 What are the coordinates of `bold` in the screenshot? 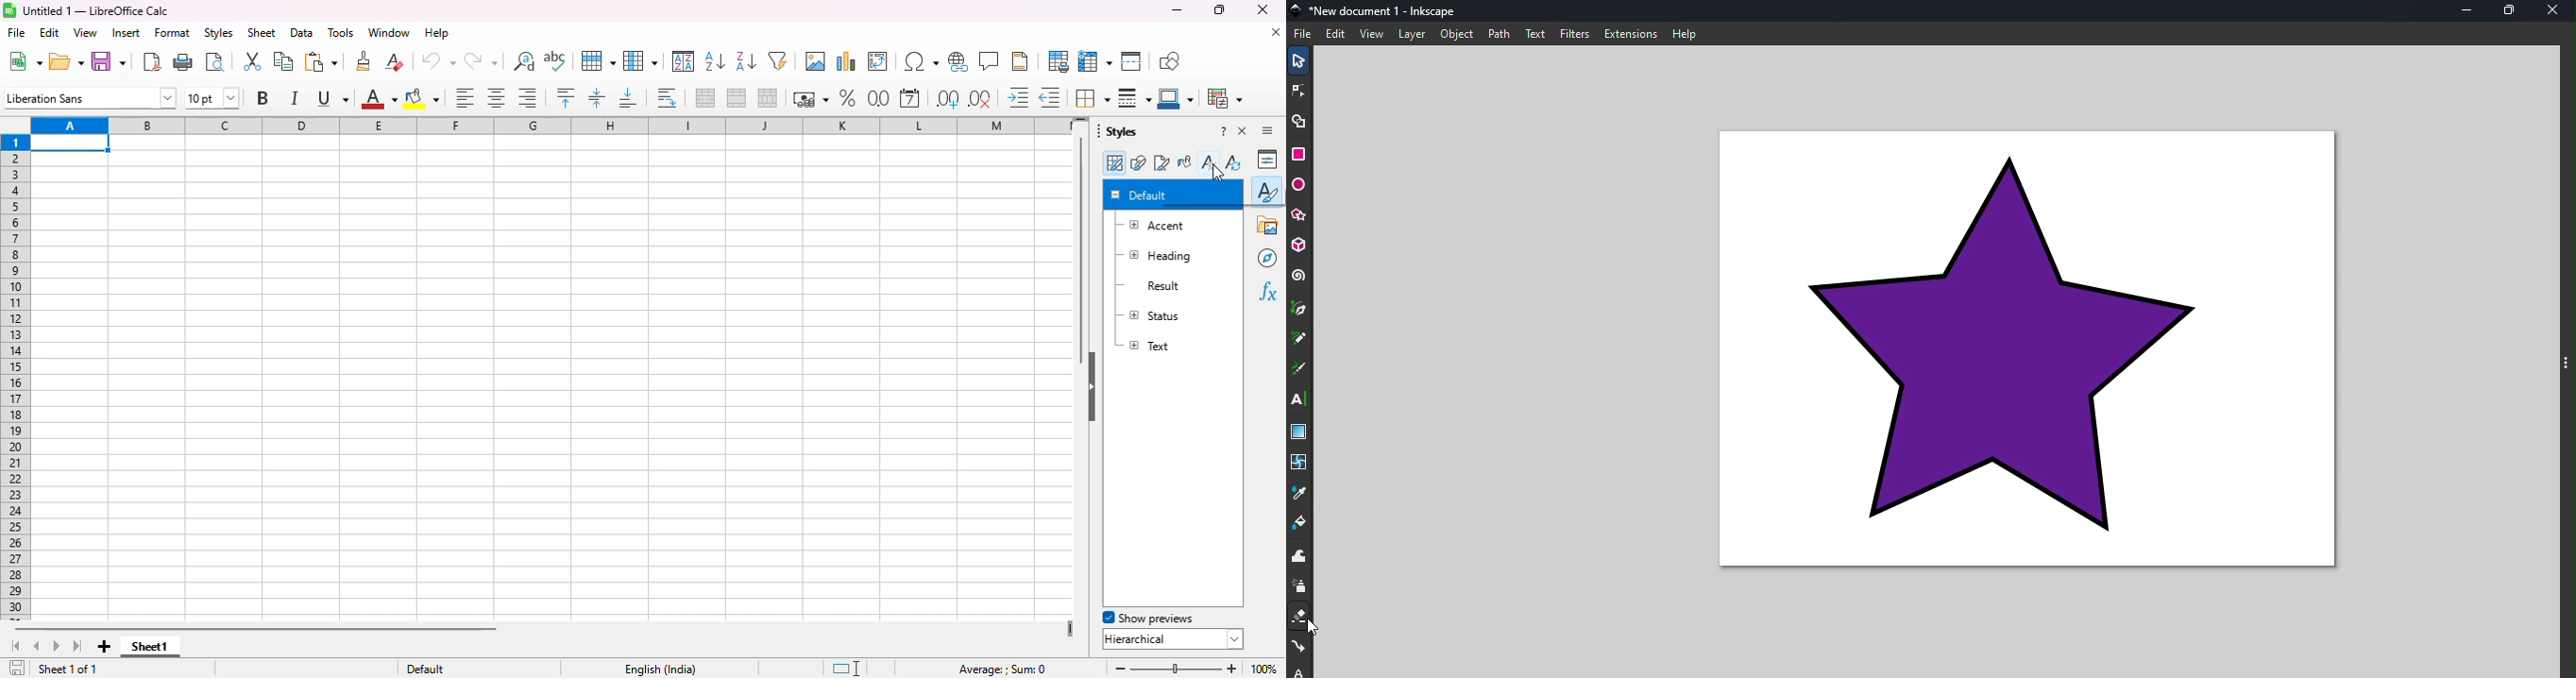 It's located at (261, 98).